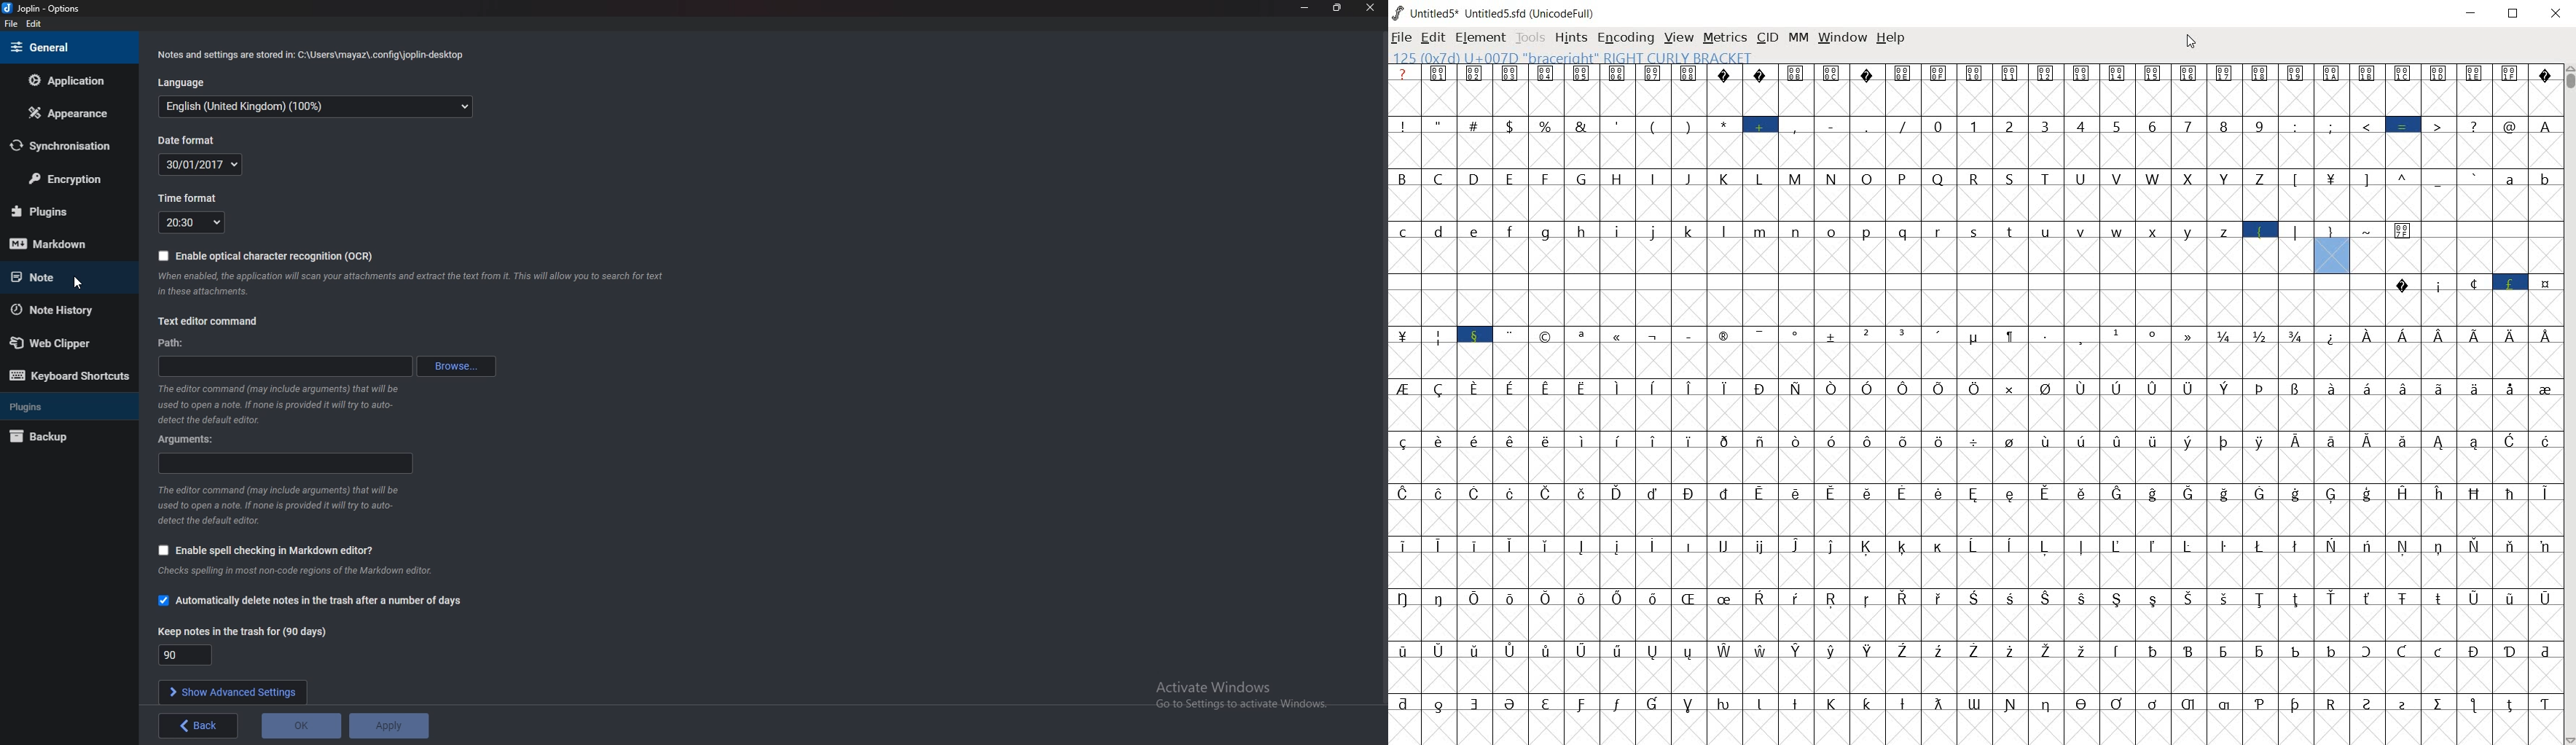 This screenshot has height=756, width=2576. Describe the element at coordinates (61, 342) in the screenshot. I see `Web Clipper` at that location.